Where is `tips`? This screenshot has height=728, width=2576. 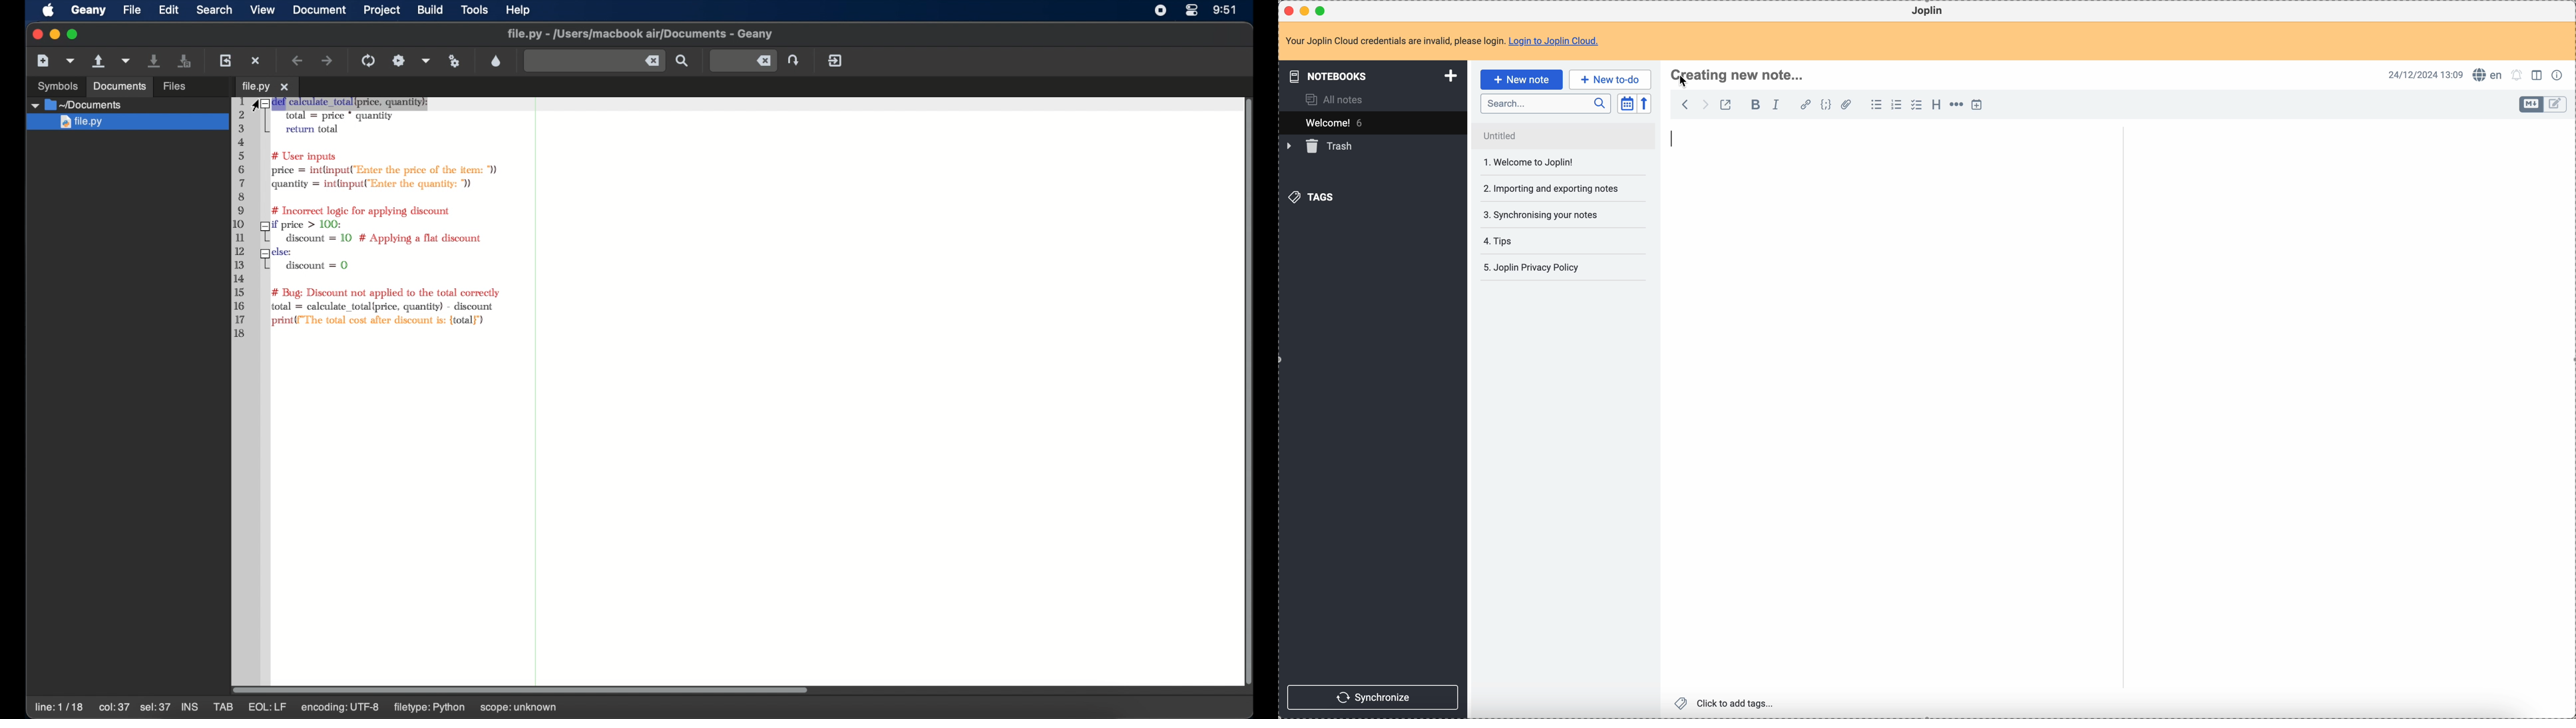 tips is located at coordinates (1506, 242).